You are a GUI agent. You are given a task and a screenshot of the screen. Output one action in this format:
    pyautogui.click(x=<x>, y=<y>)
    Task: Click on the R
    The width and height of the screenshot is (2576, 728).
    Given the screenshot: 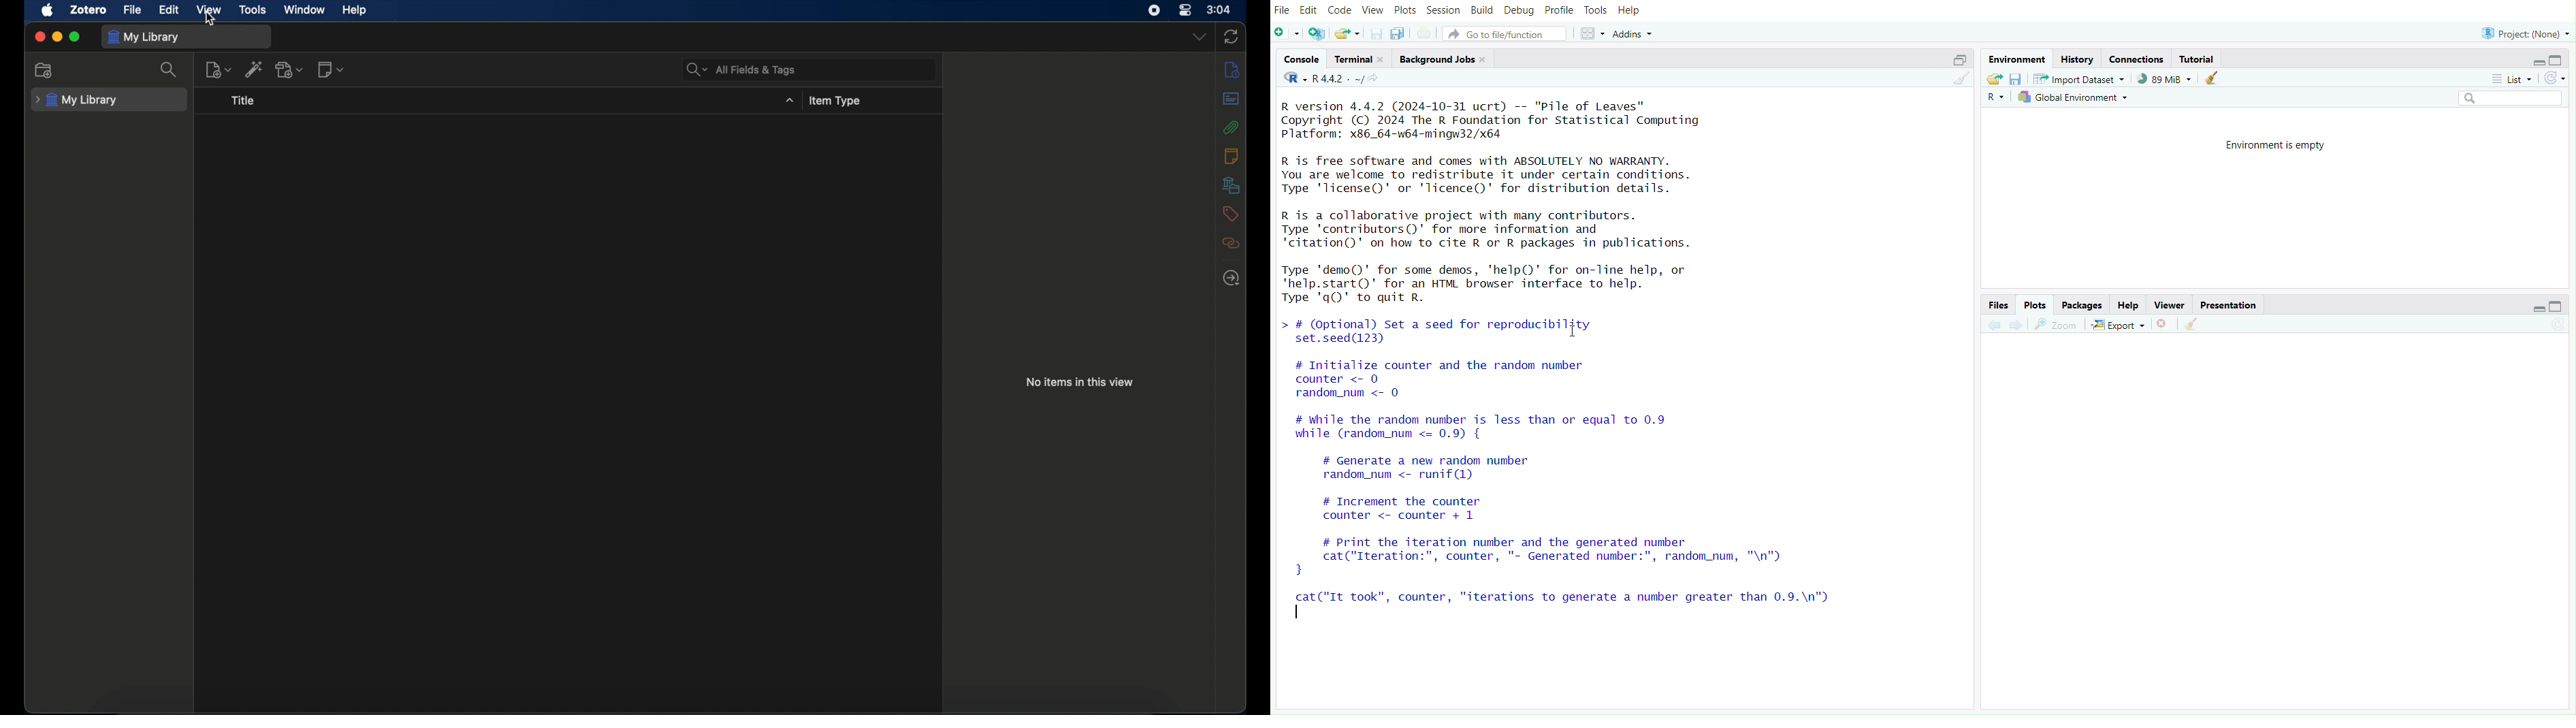 What is the action you would take?
    pyautogui.click(x=1290, y=79)
    